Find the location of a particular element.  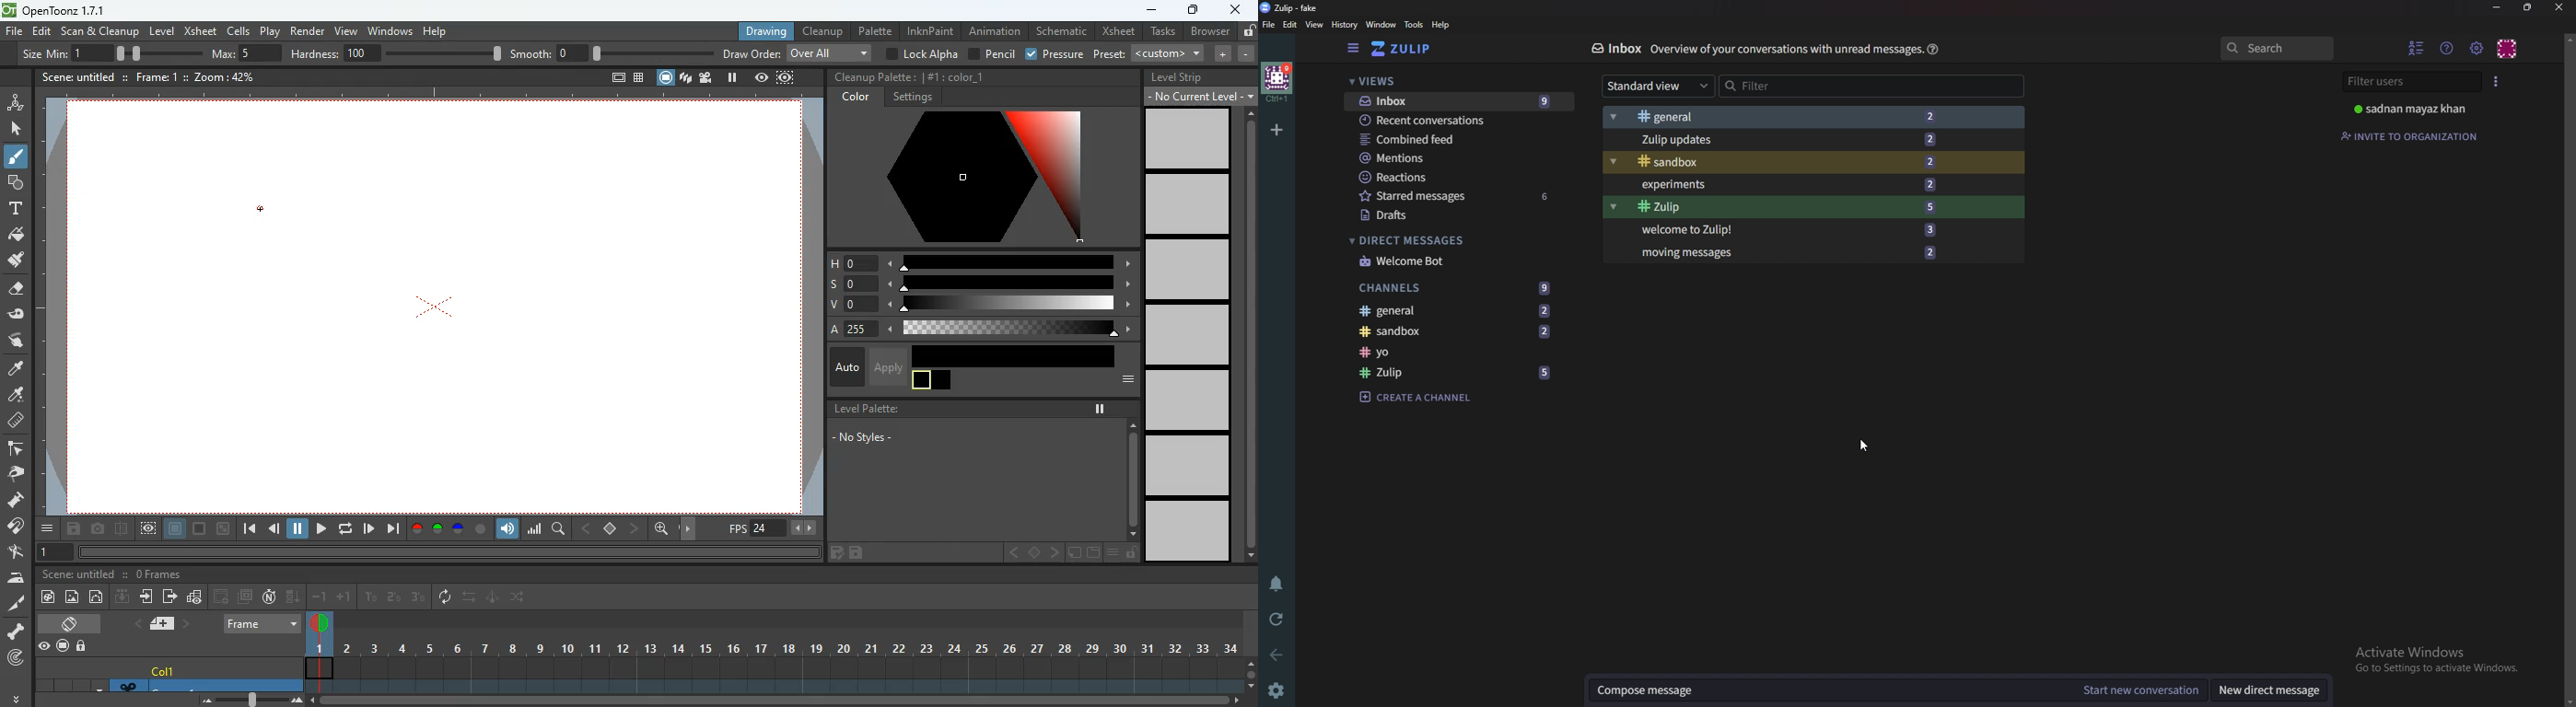

Channel is located at coordinates (1457, 352).